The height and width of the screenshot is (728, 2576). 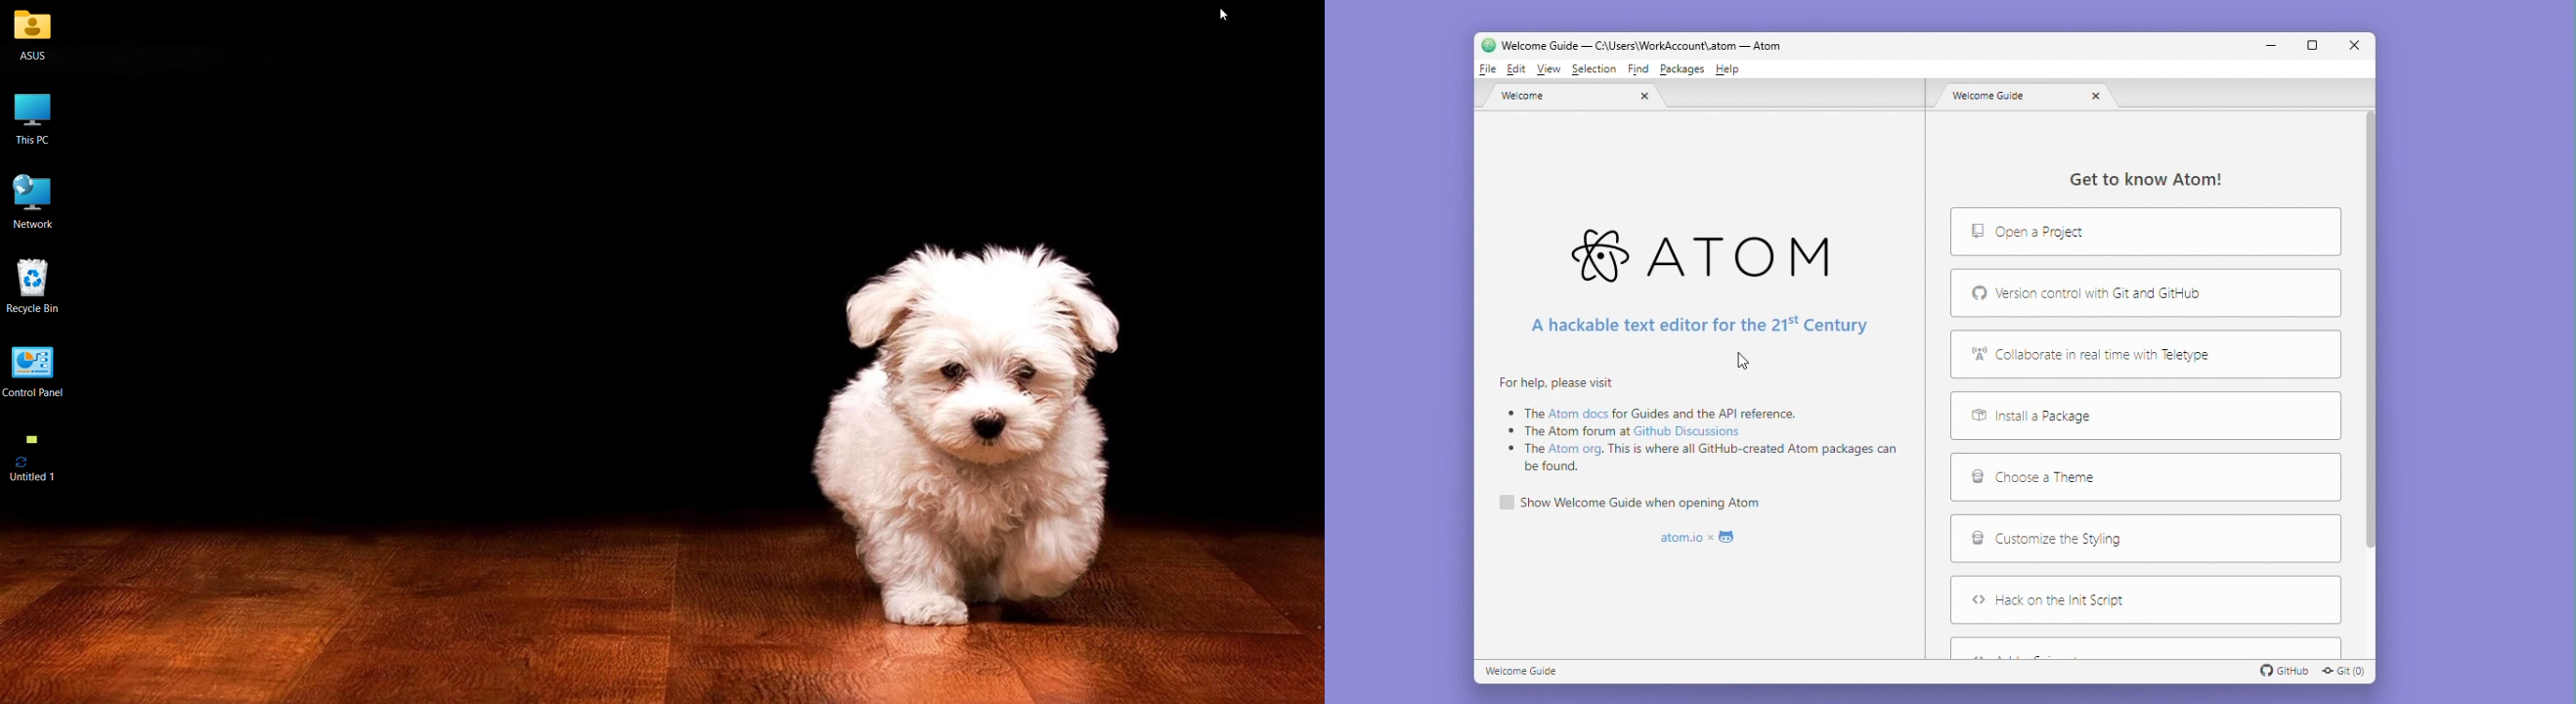 What do you see at coordinates (2108, 293) in the screenshot?
I see `Version control with Git and Git Hub` at bounding box center [2108, 293].